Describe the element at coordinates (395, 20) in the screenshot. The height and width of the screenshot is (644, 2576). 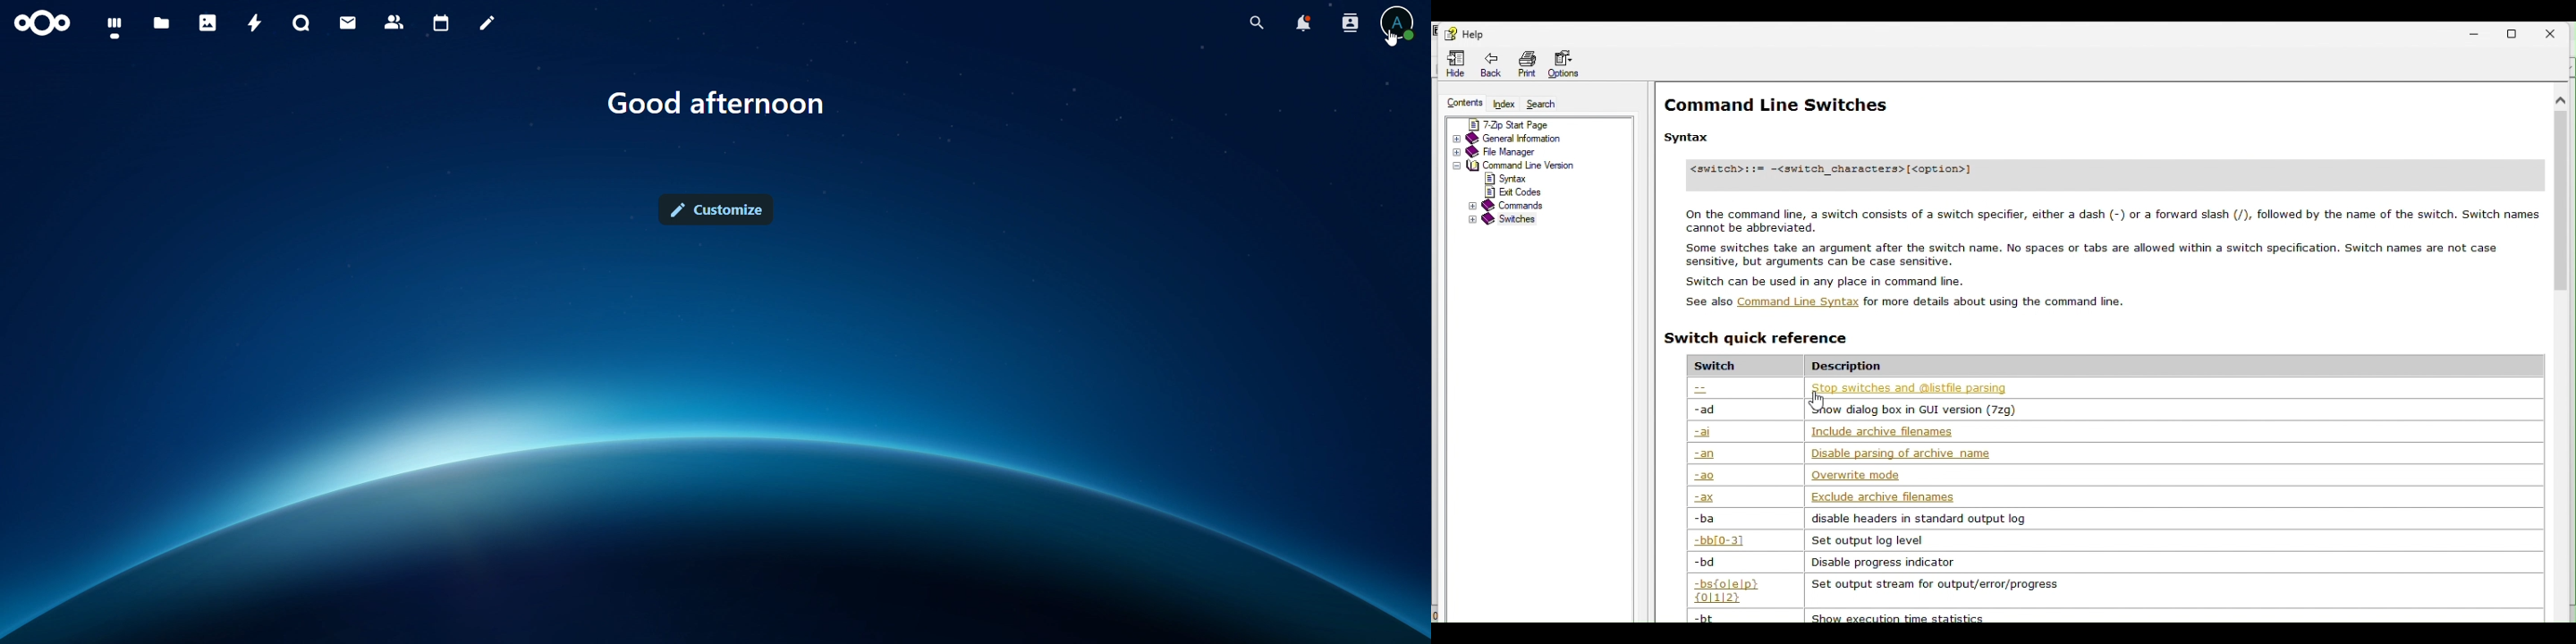
I see `contacts` at that location.